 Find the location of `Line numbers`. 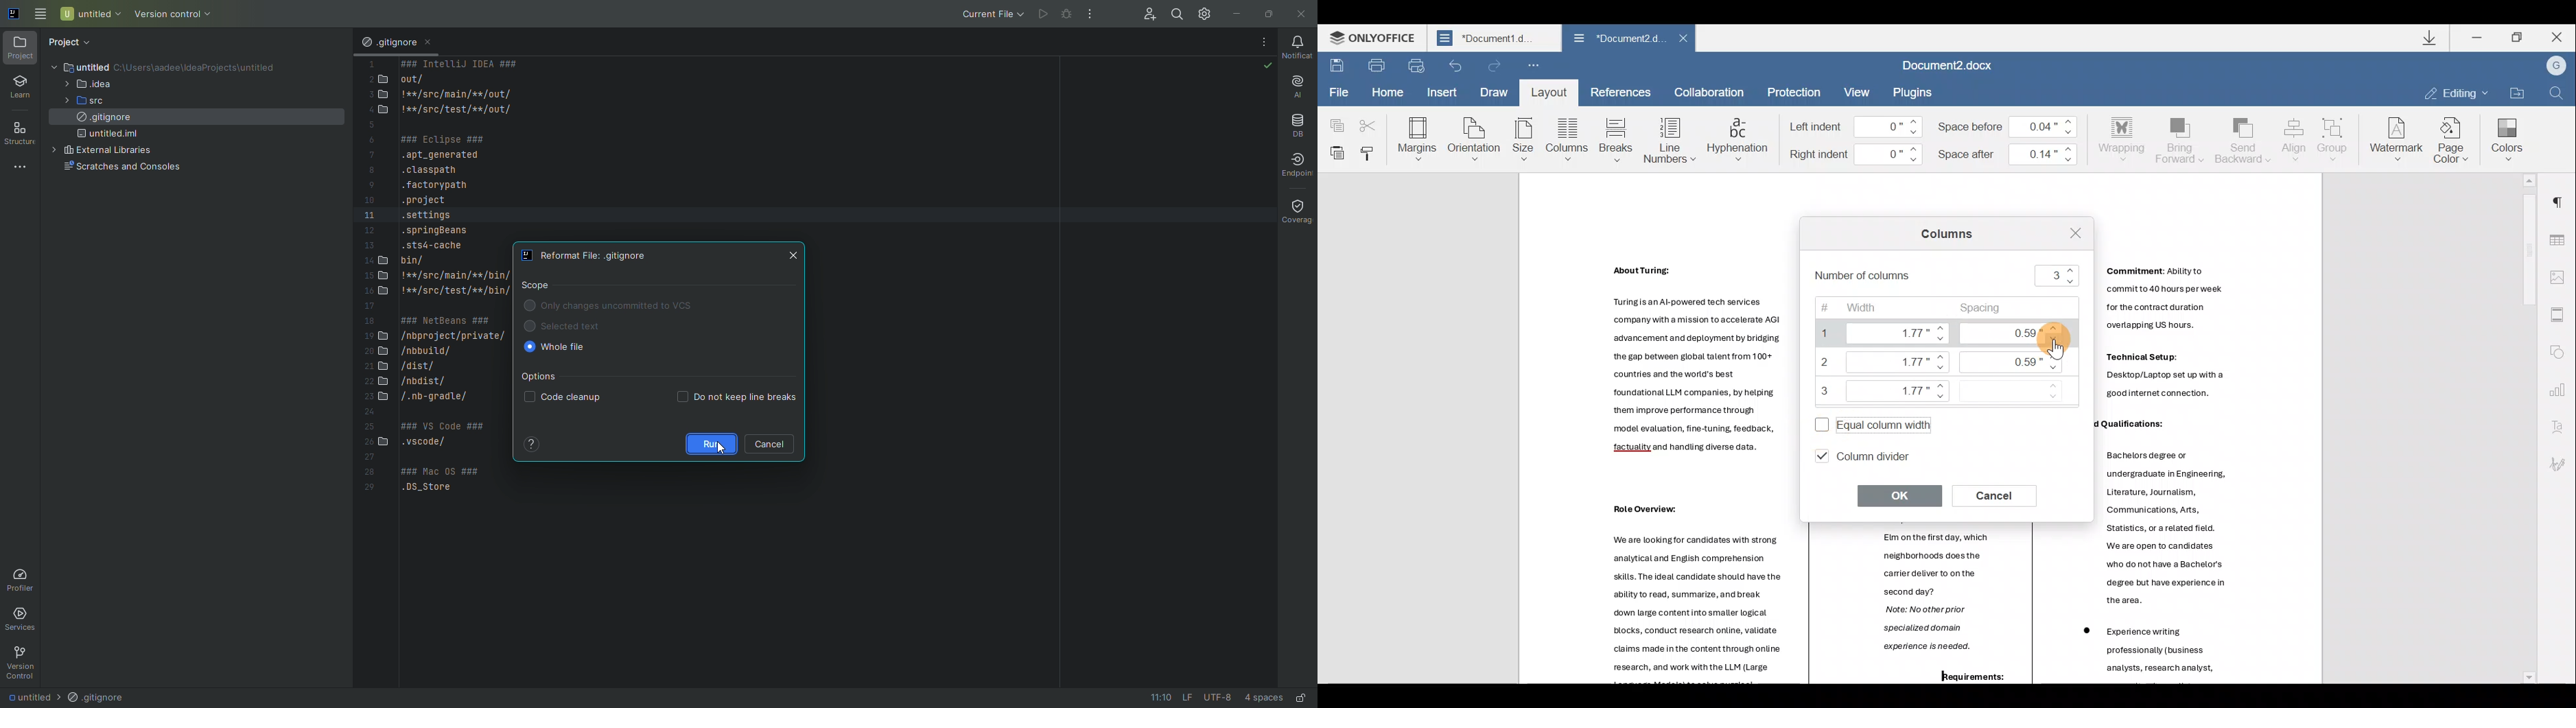

Line numbers is located at coordinates (1669, 139).